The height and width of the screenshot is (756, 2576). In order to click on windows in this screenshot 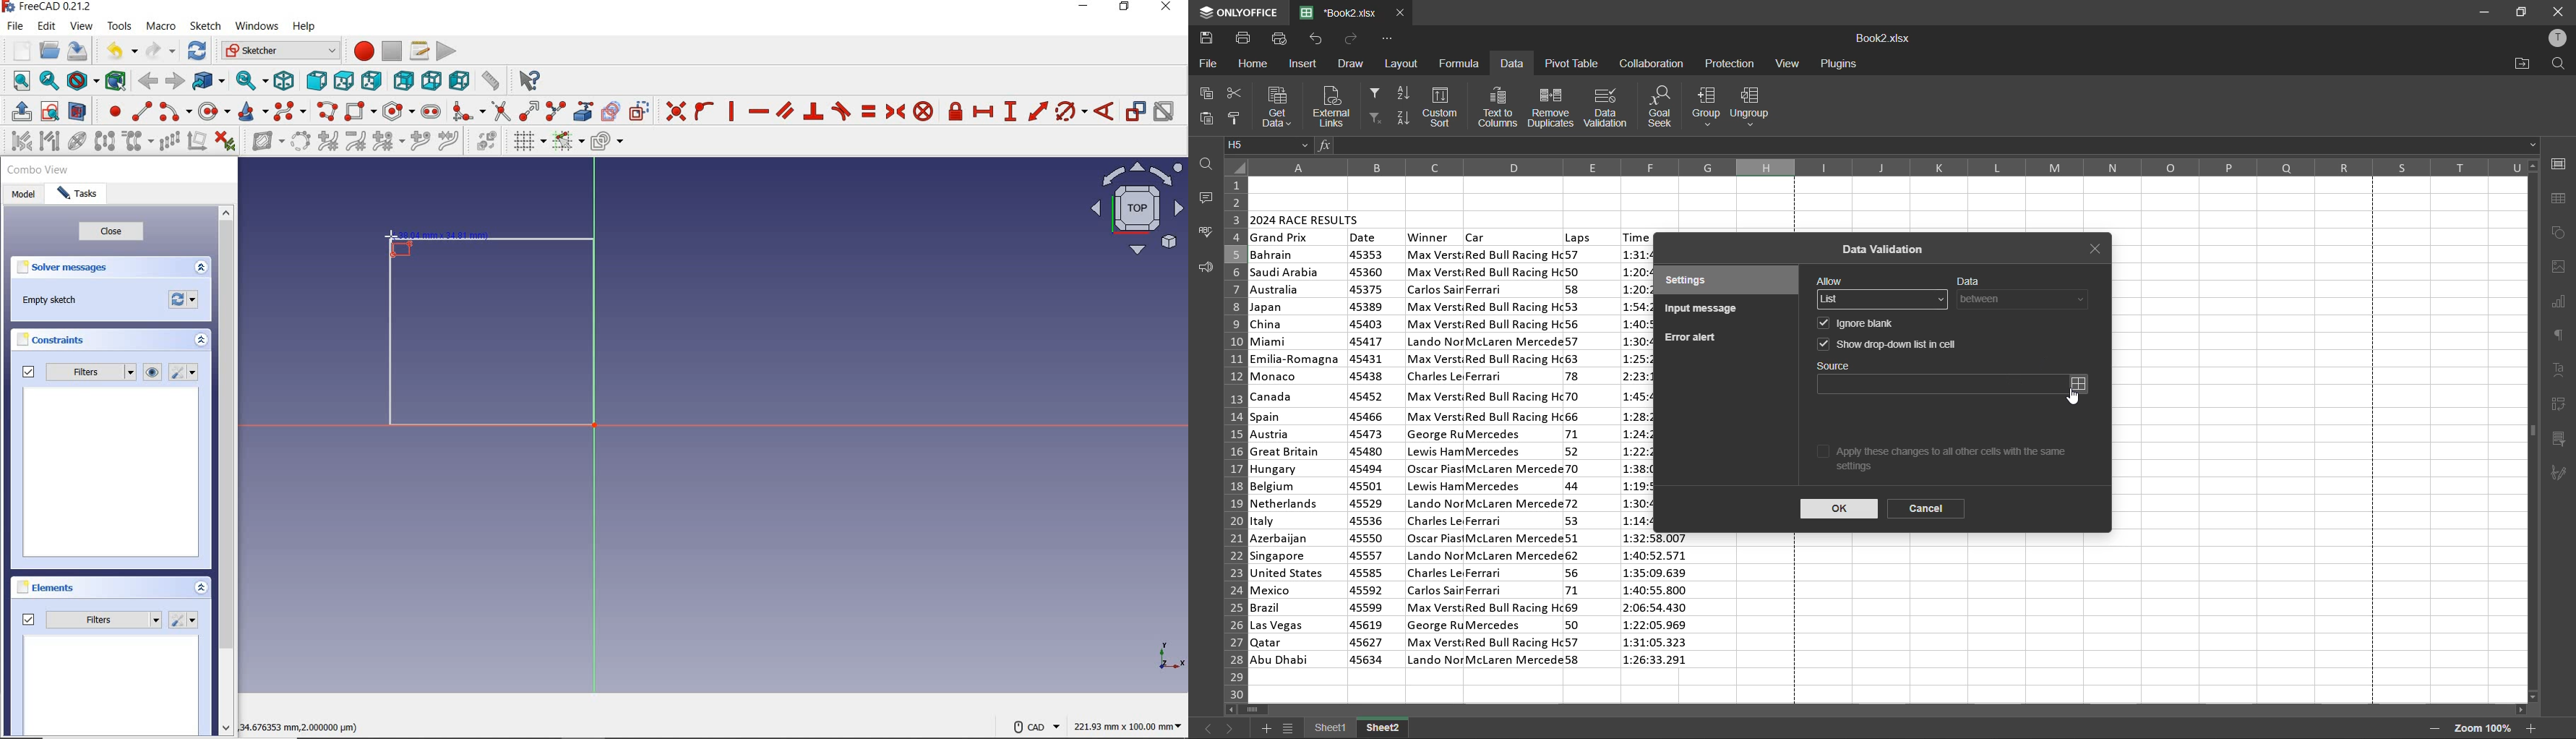, I will do `click(257, 26)`.